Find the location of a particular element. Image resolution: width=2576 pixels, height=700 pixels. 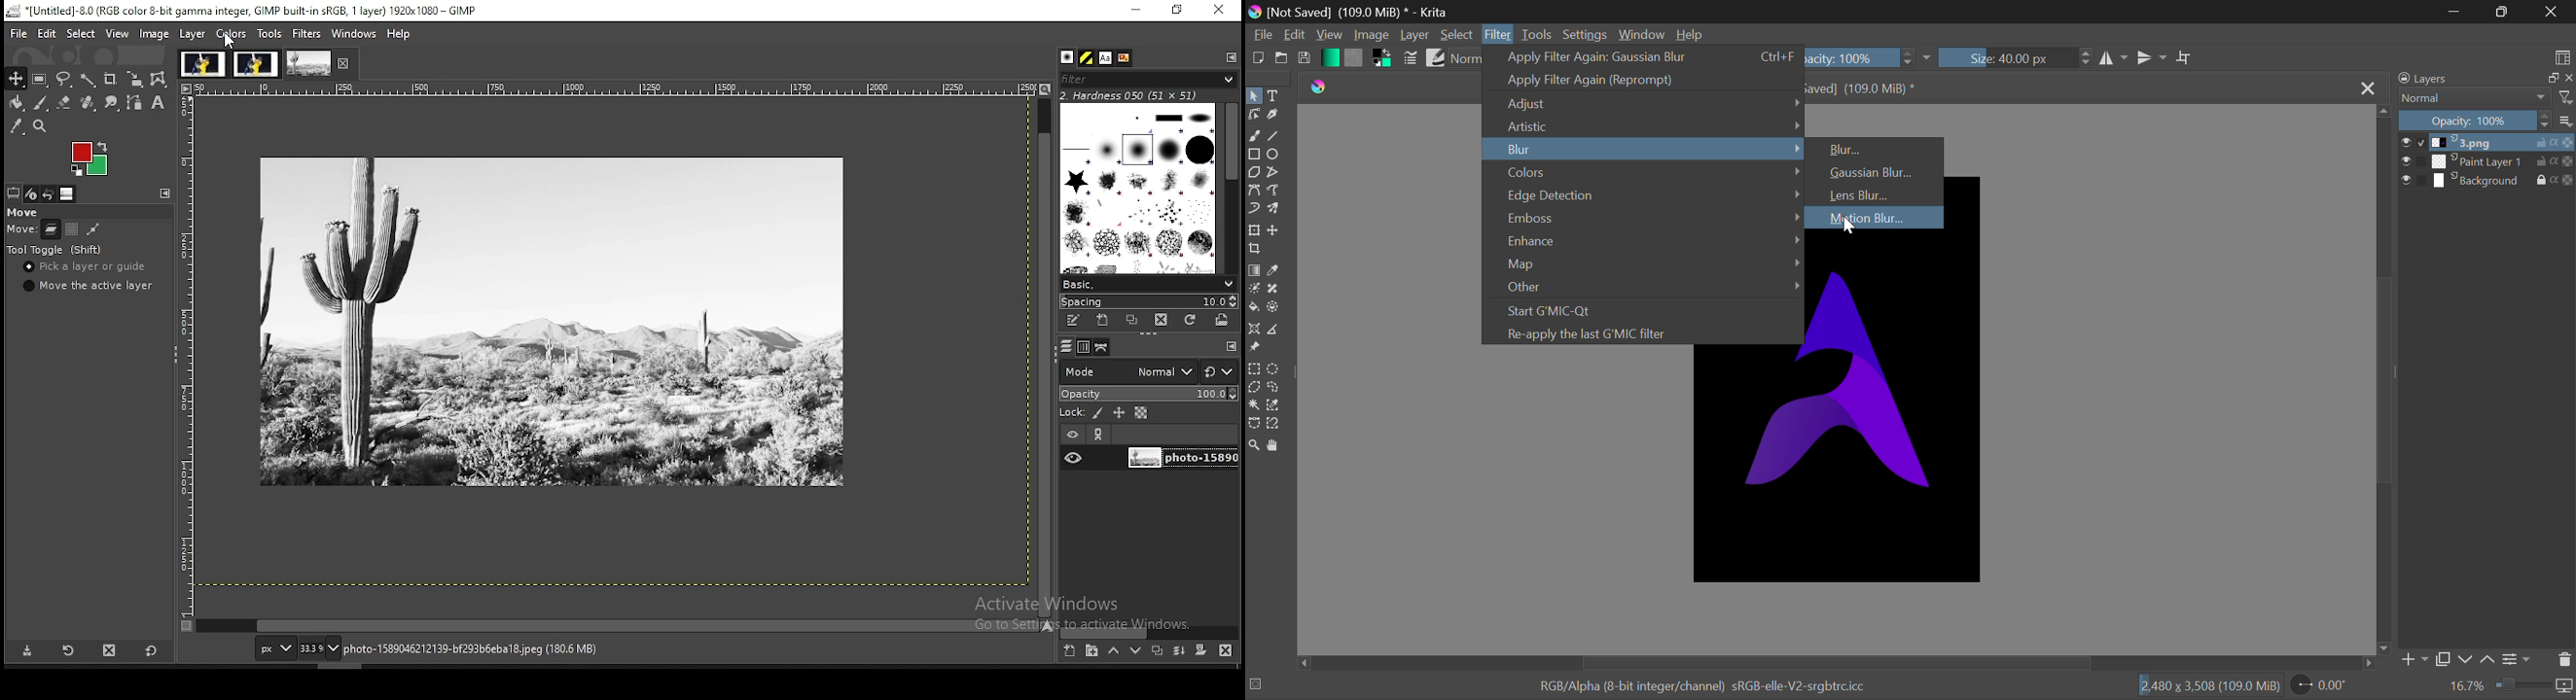

zoom slider is located at coordinates (2535, 686).